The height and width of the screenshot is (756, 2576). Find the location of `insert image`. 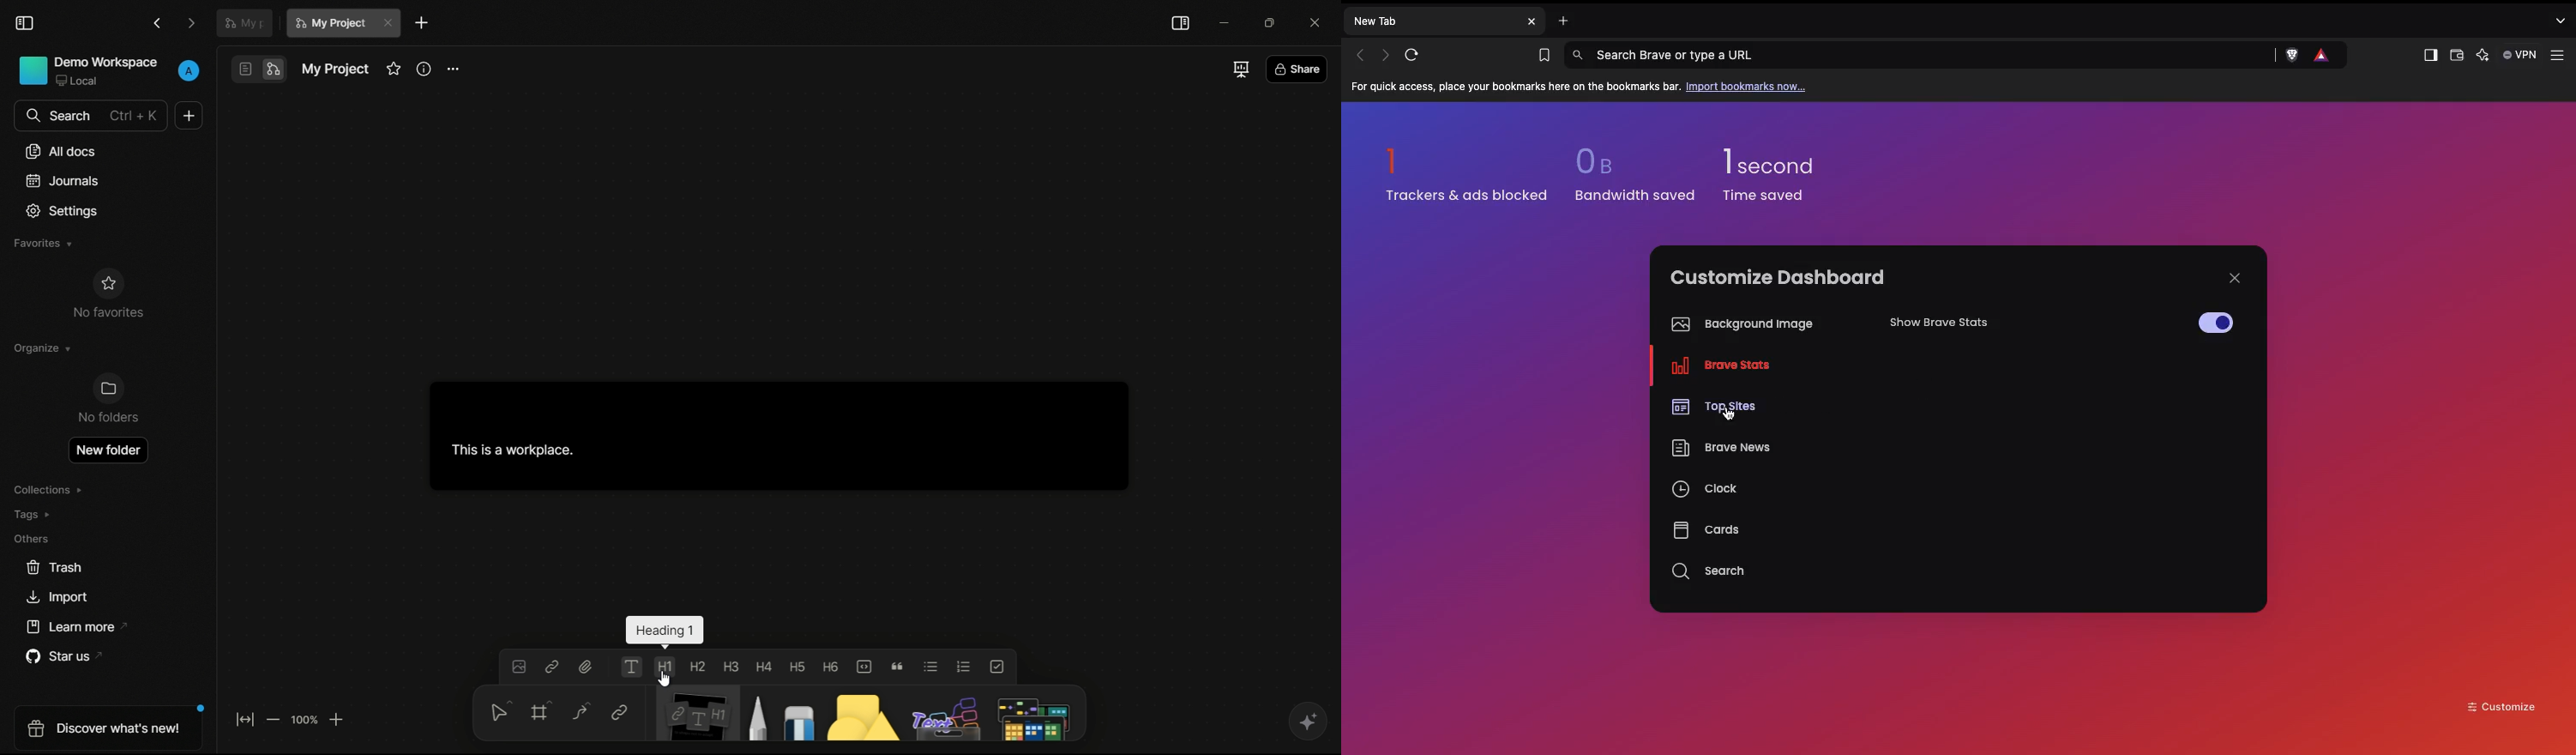

insert image is located at coordinates (518, 668).